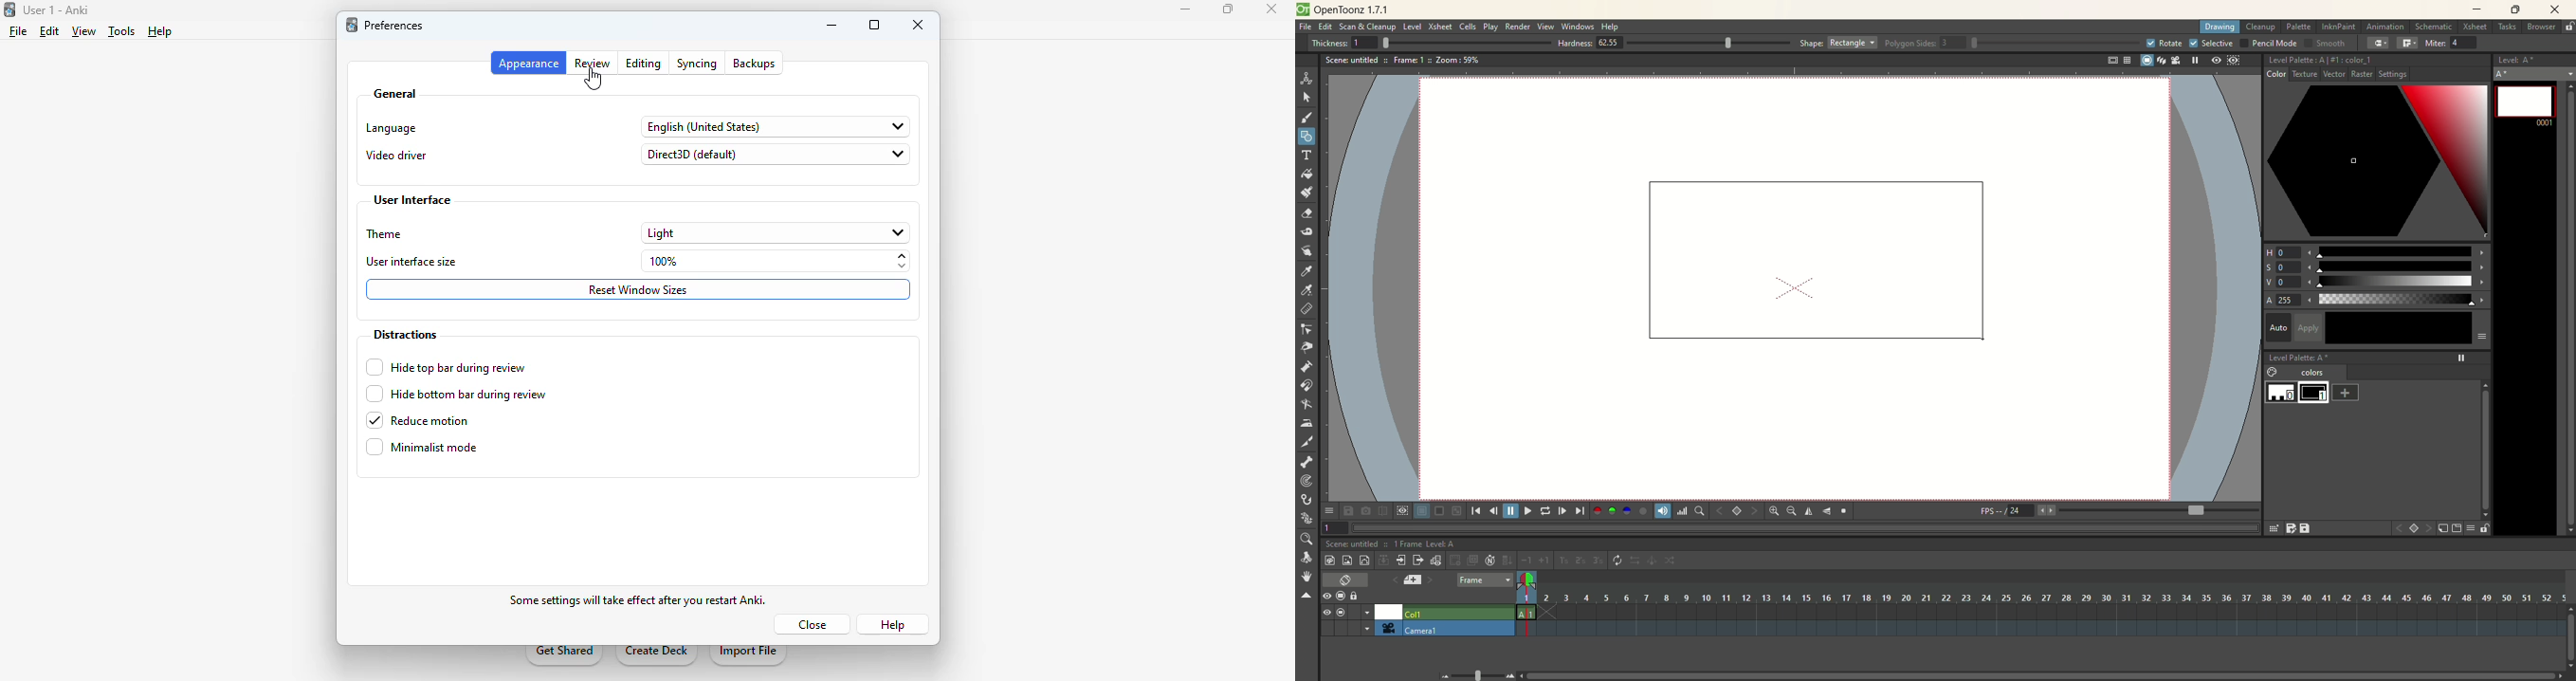  What do you see at coordinates (638, 290) in the screenshot?
I see `reset window sizes` at bounding box center [638, 290].